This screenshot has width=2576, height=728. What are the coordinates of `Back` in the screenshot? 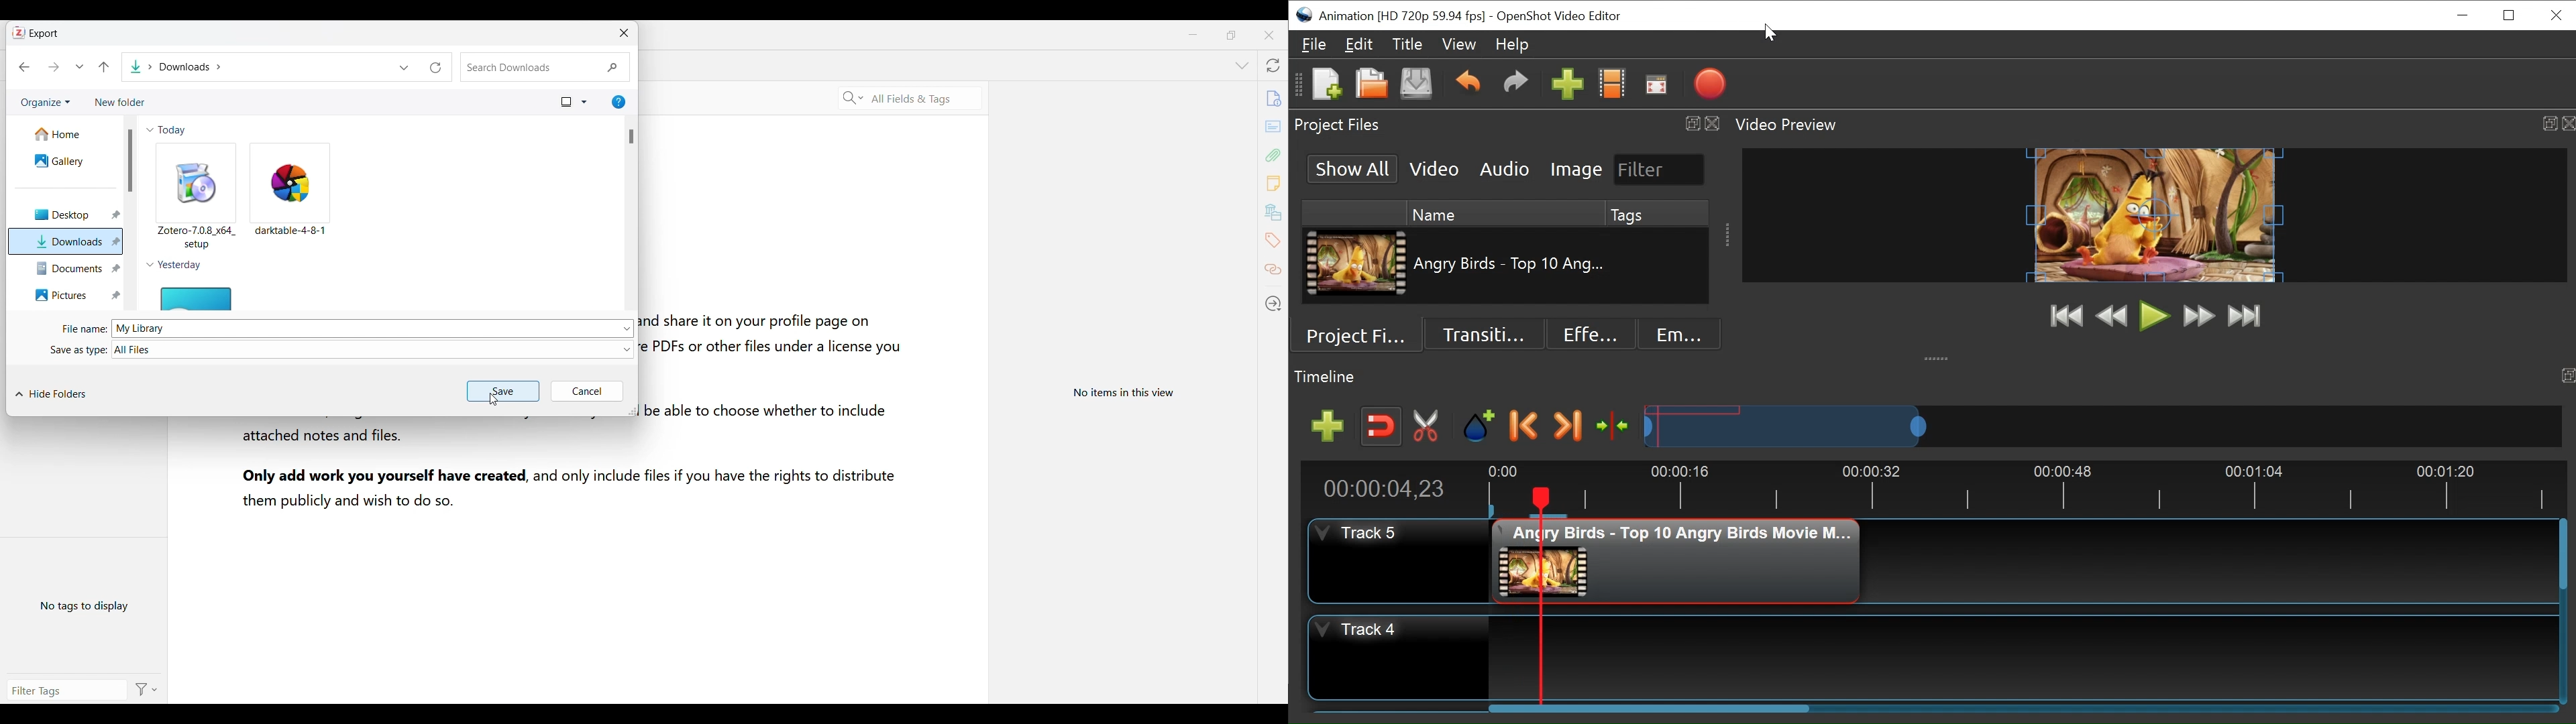 It's located at (105, 64).